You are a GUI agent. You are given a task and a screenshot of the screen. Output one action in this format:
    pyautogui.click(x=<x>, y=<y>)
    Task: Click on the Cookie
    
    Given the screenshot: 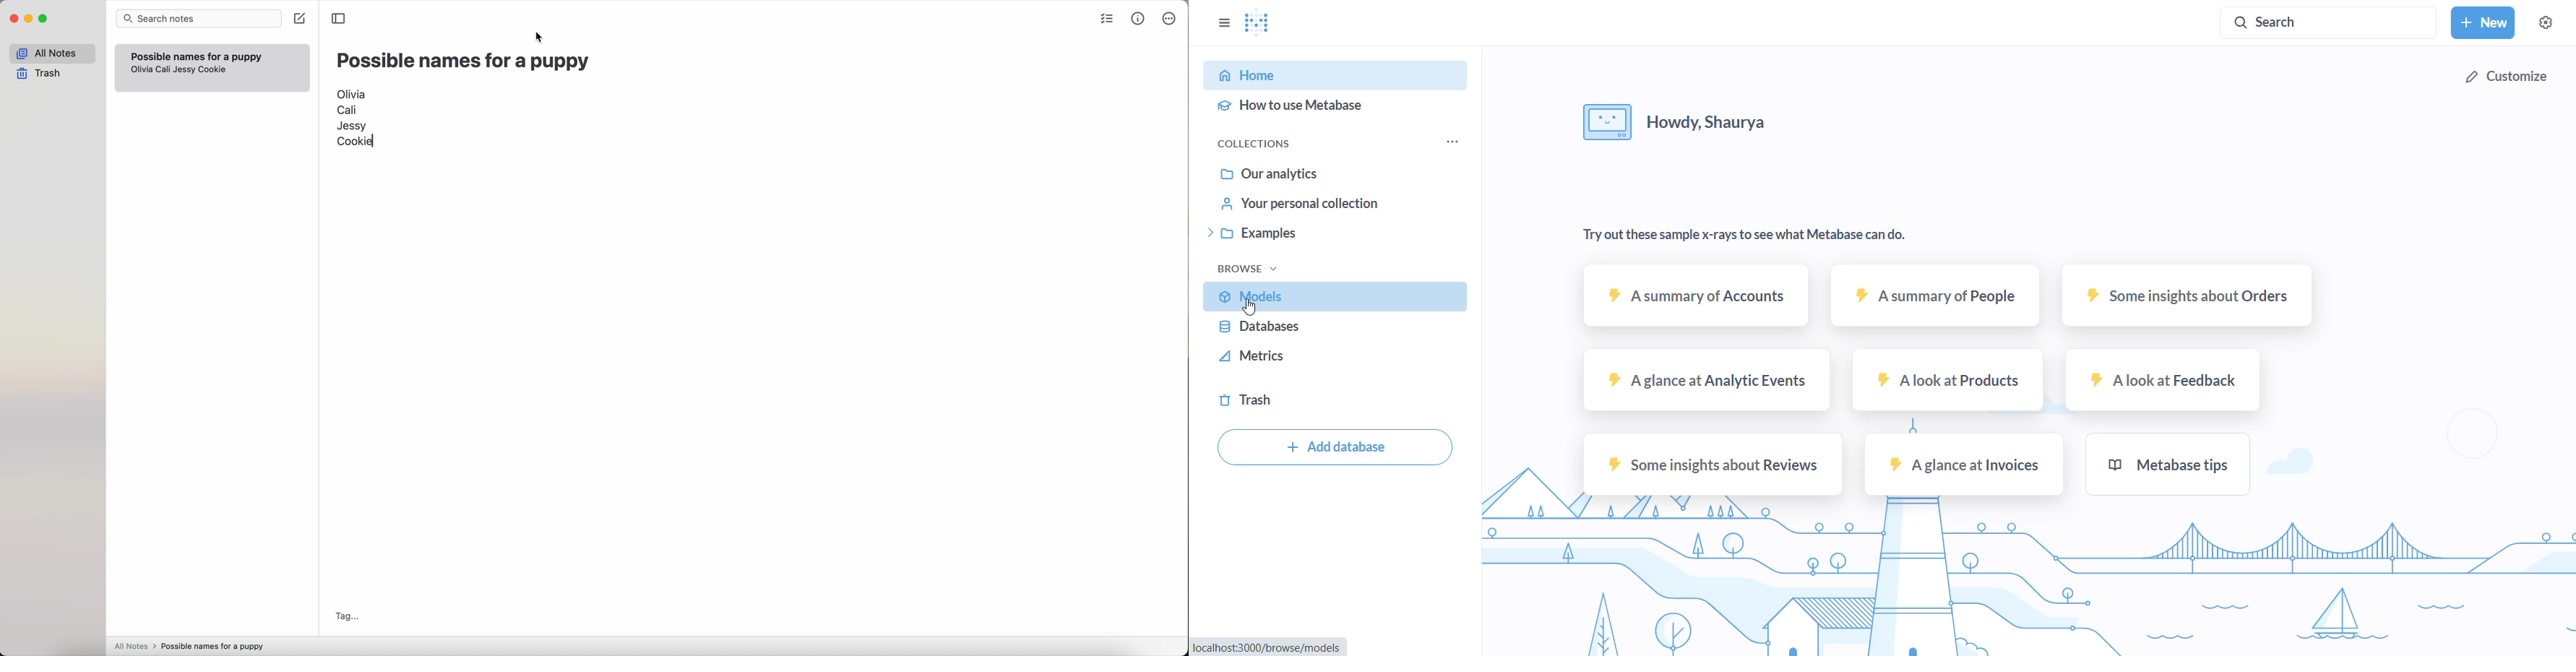 What is the action you would take?
    pyautogui.click(x=215, y=69)
    